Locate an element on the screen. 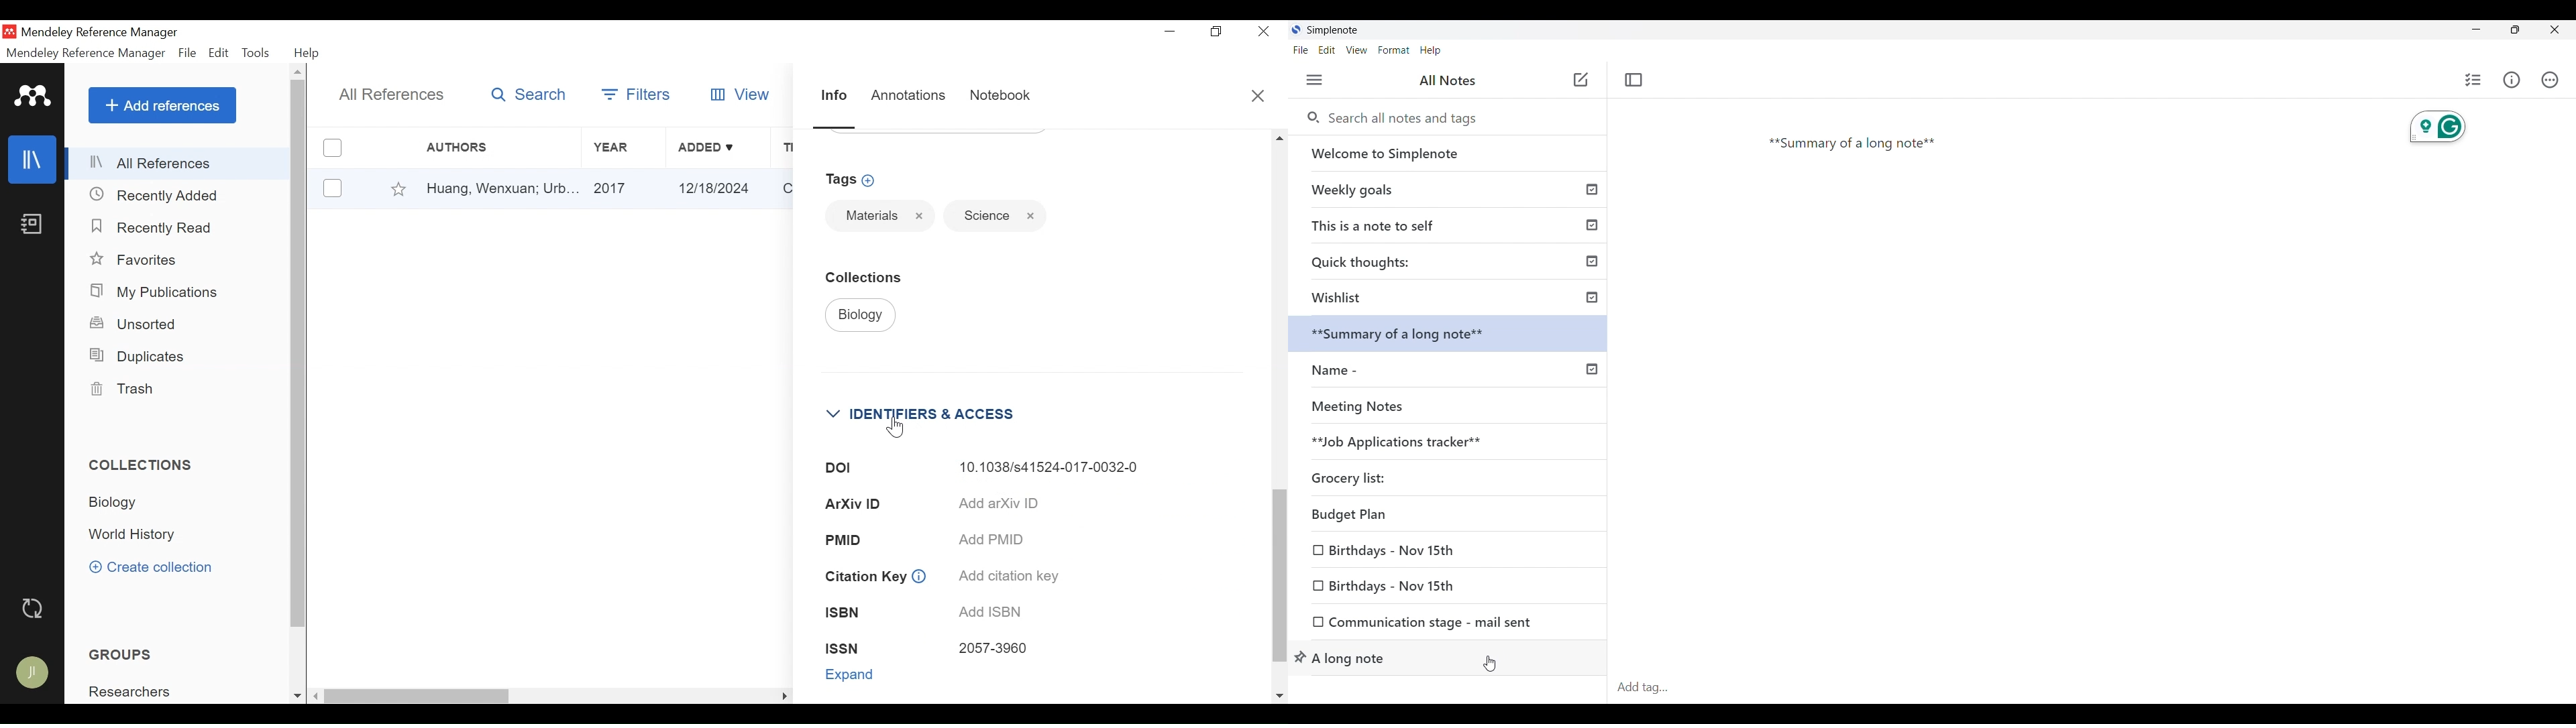 Image resolution: width=2576 pixels, height=728 pixels. Sync is located at coordinates (34, 609).